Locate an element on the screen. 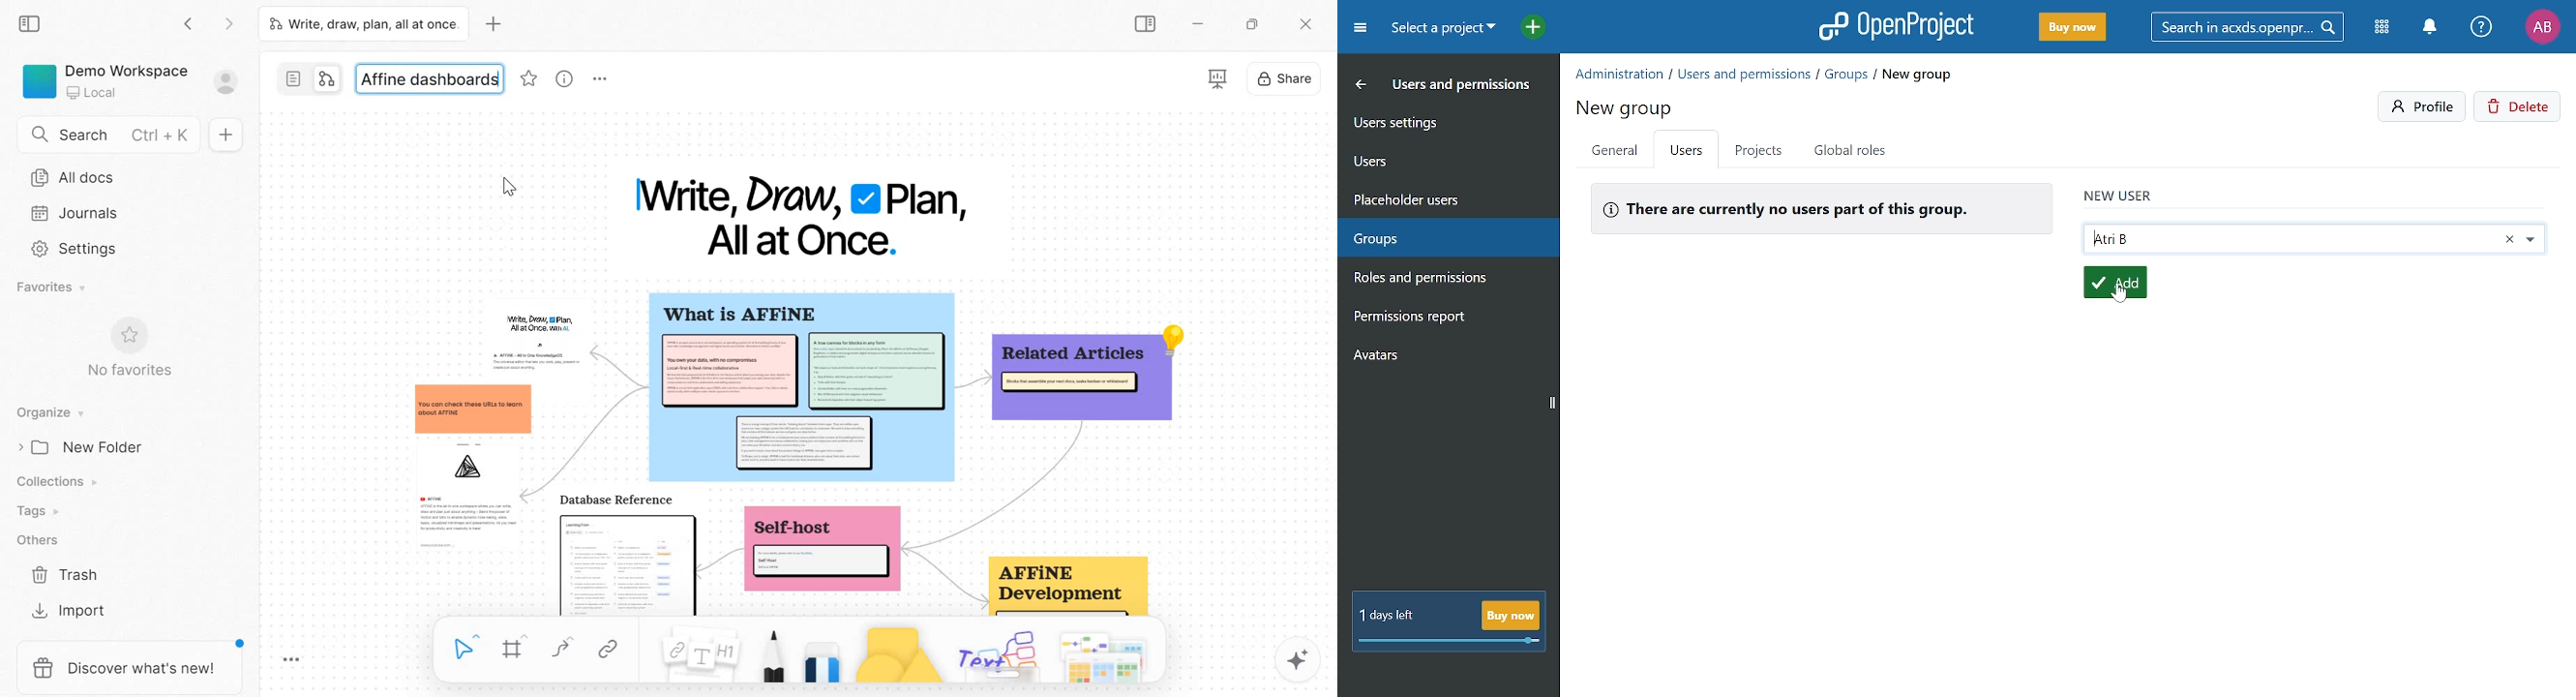 The image size is (2576, 700). Trash is located at coordinates (65, 572).